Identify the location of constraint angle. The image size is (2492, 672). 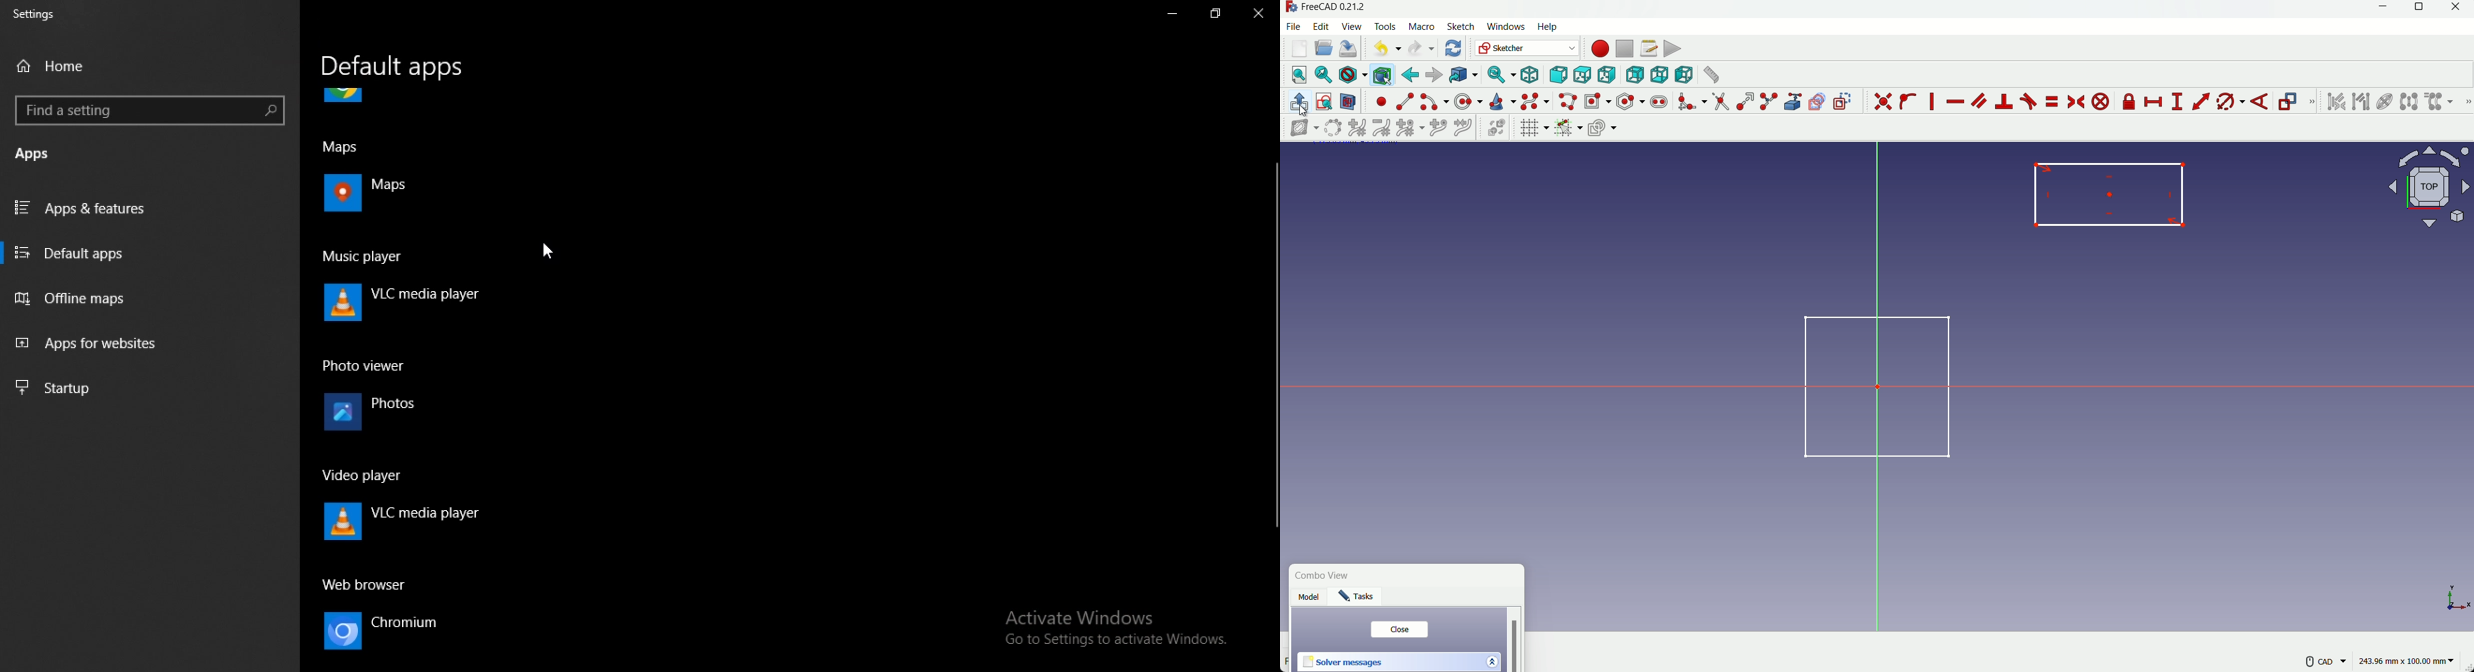
(2261, 103).